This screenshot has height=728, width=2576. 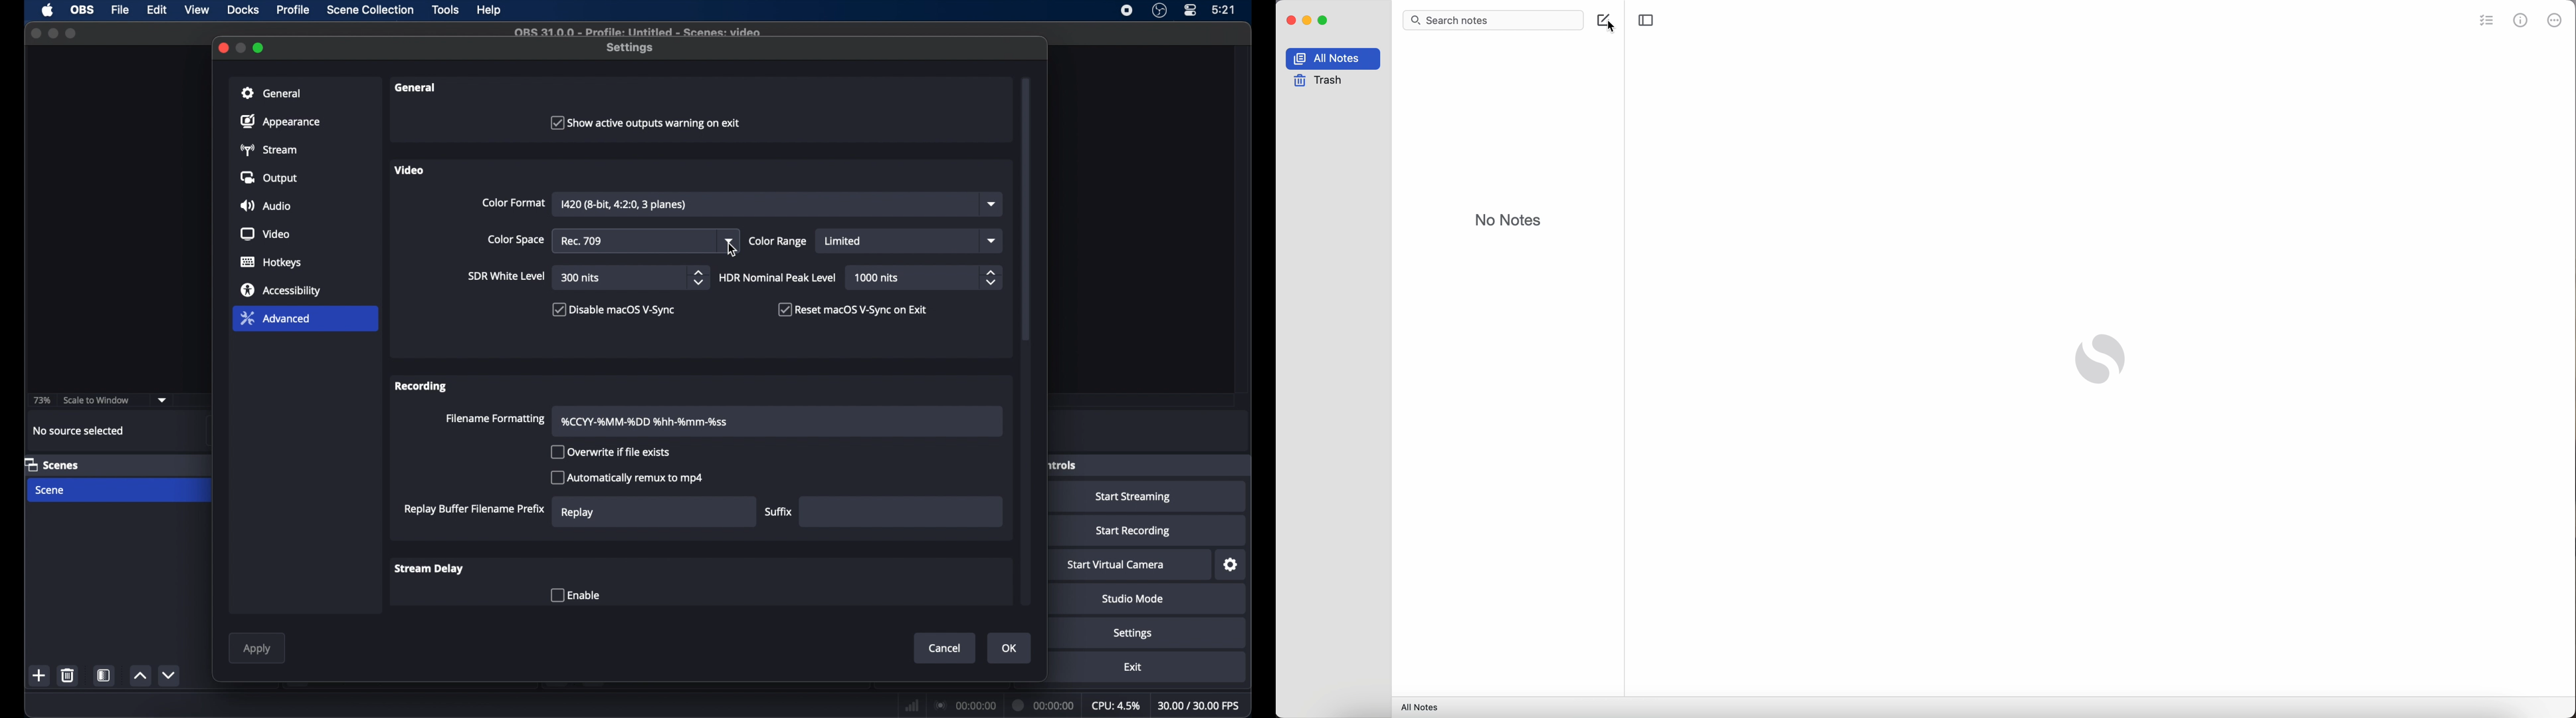 I want to click on fps, so click(x=1199, y=706).